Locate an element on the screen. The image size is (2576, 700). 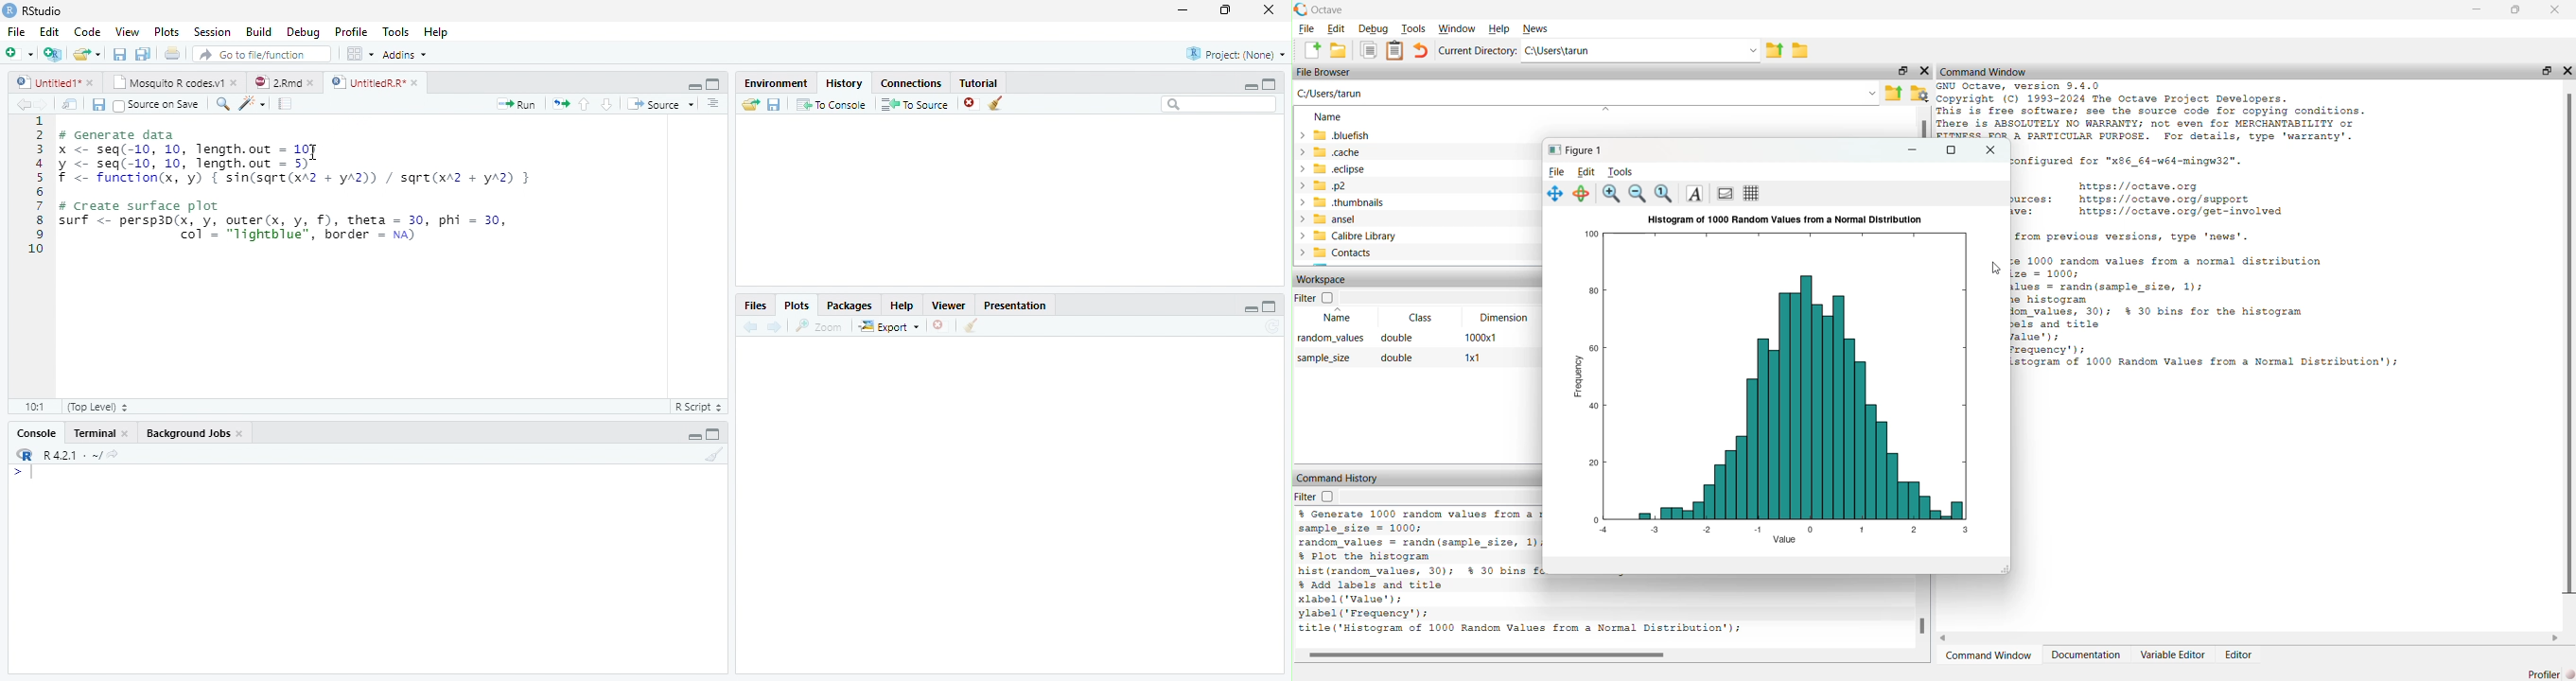
# Generate data

x <- seq(-10, 10, length.out = 10)

y <- seq(-10, 10, length.out - 5)

f <- function(x, 'y) { sin(sqre(xA2 + yA2)) / sqre(xr2 + yA2) }
# Create surface plot

surf <- persp3d(x, y, outer(x, y, f), theta = 30, phi = 30,

| col’ = "lightblue", border = na) is located at coordinates (300, 193).